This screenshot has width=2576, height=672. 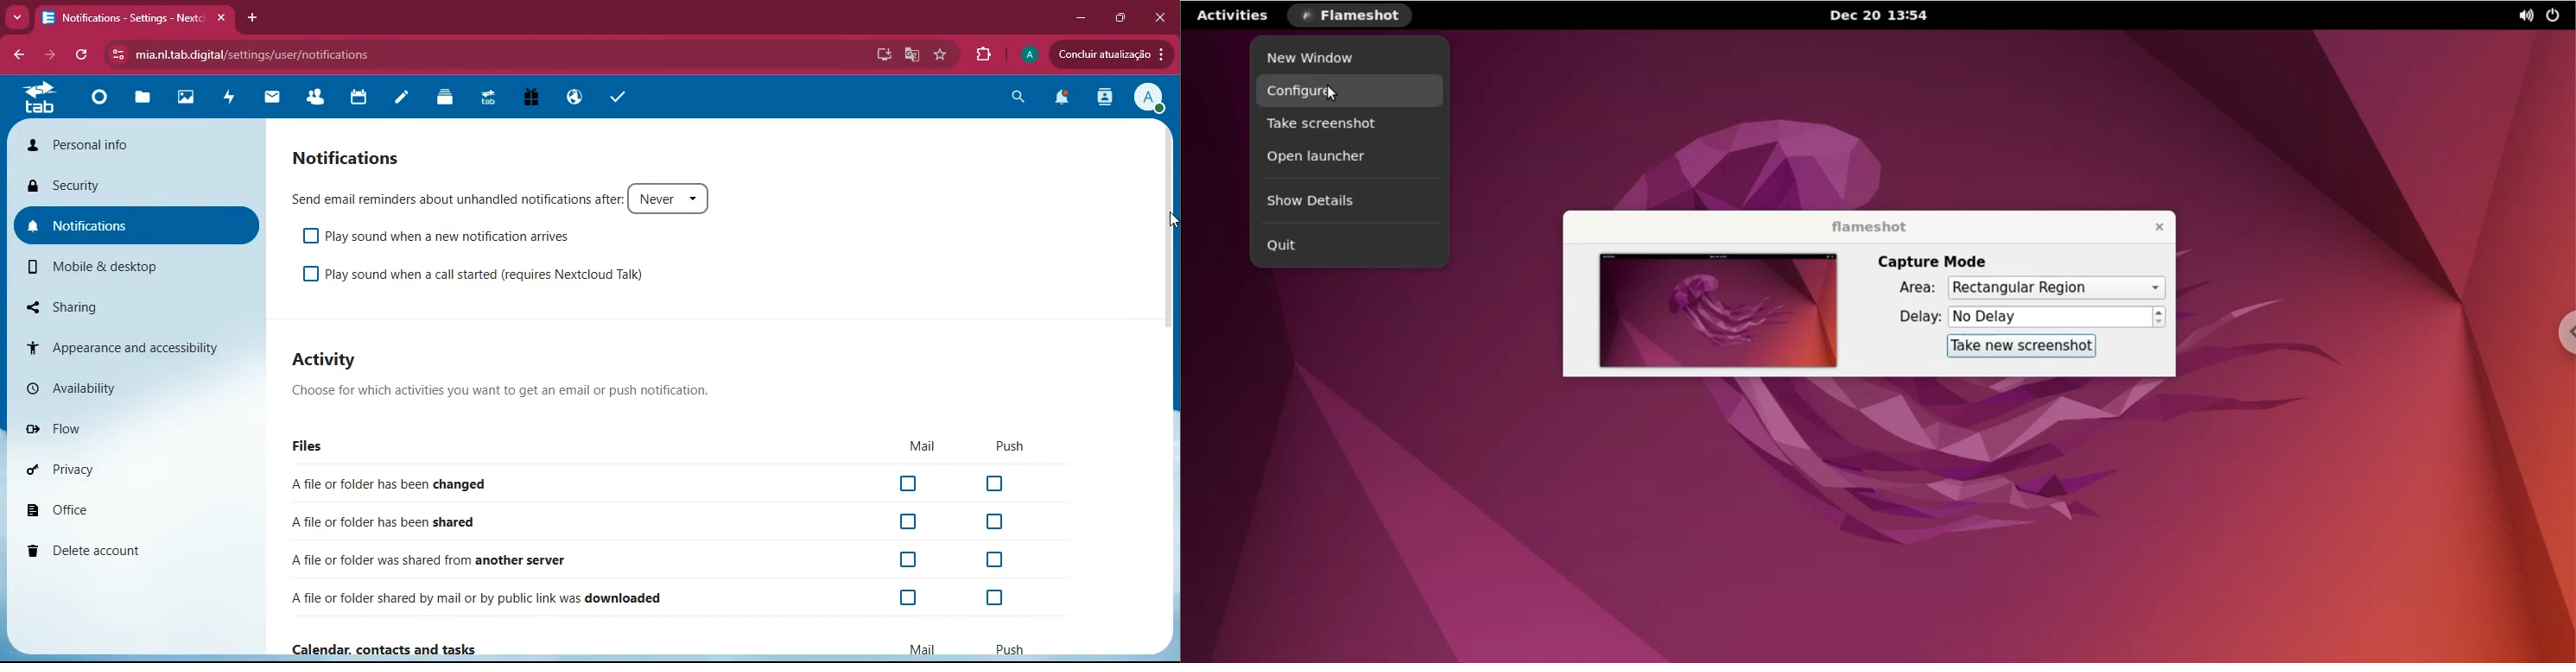 I want to click on Notification, so click(x=348, y=156).